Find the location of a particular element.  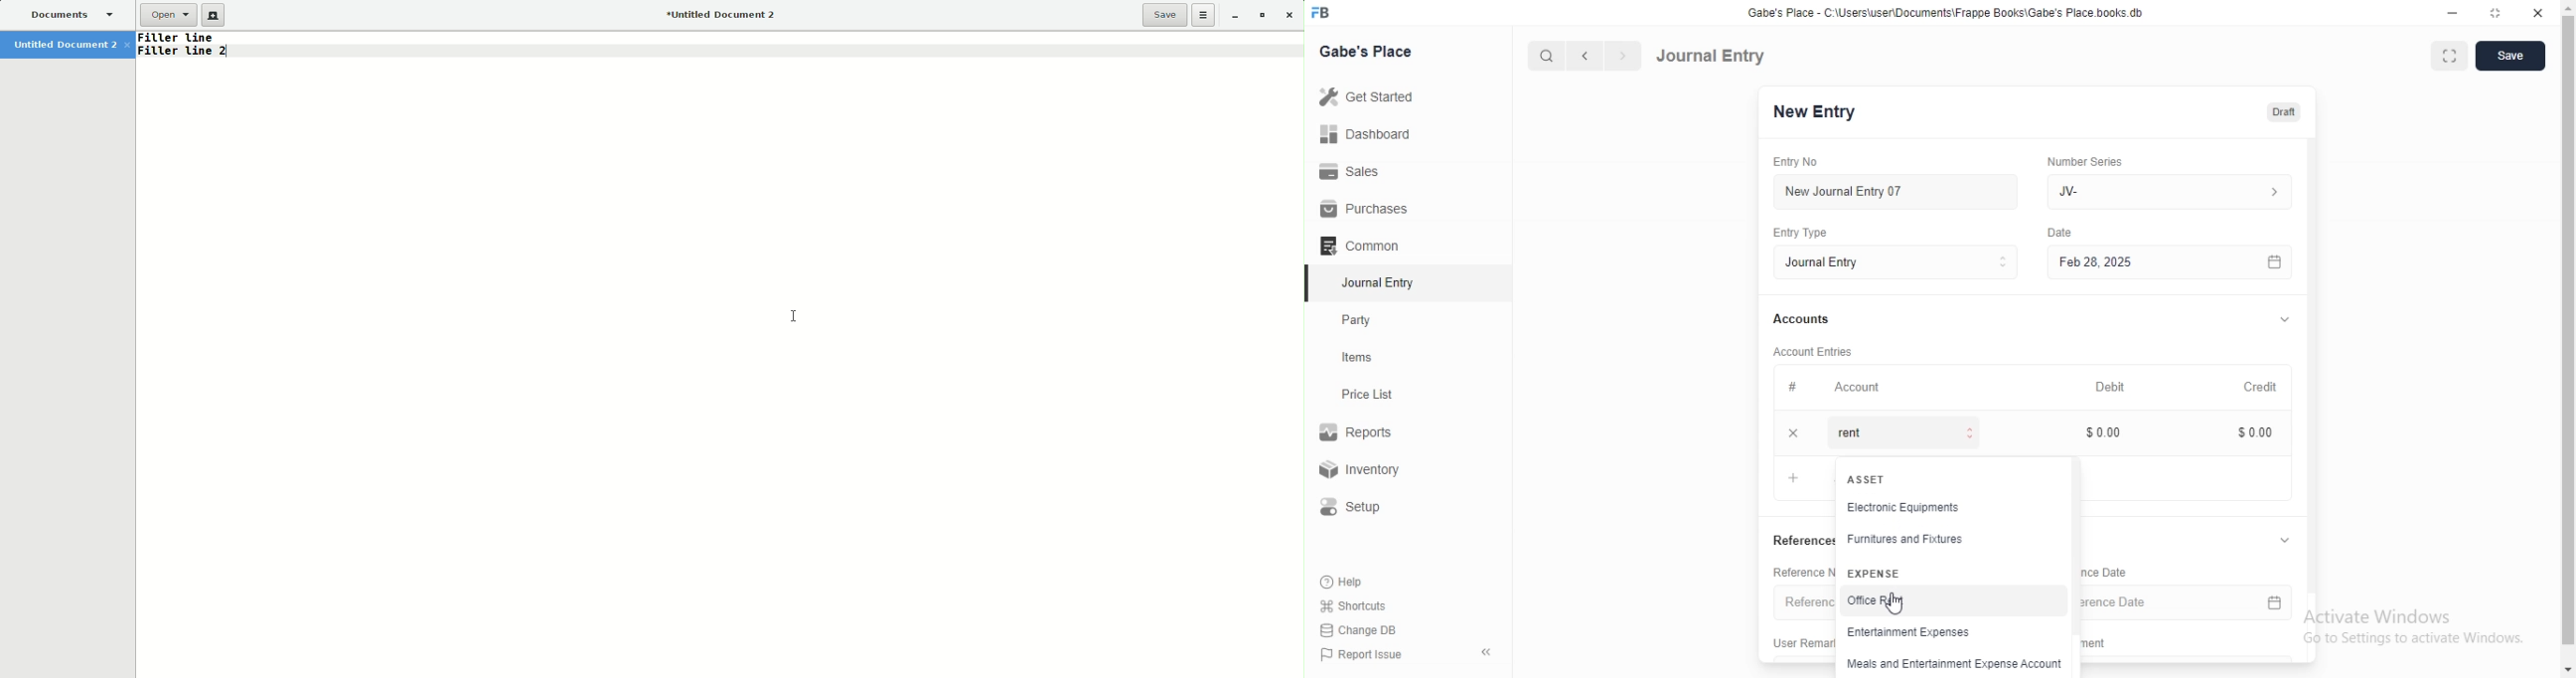

Debit is located at coordinates (2114, 385).